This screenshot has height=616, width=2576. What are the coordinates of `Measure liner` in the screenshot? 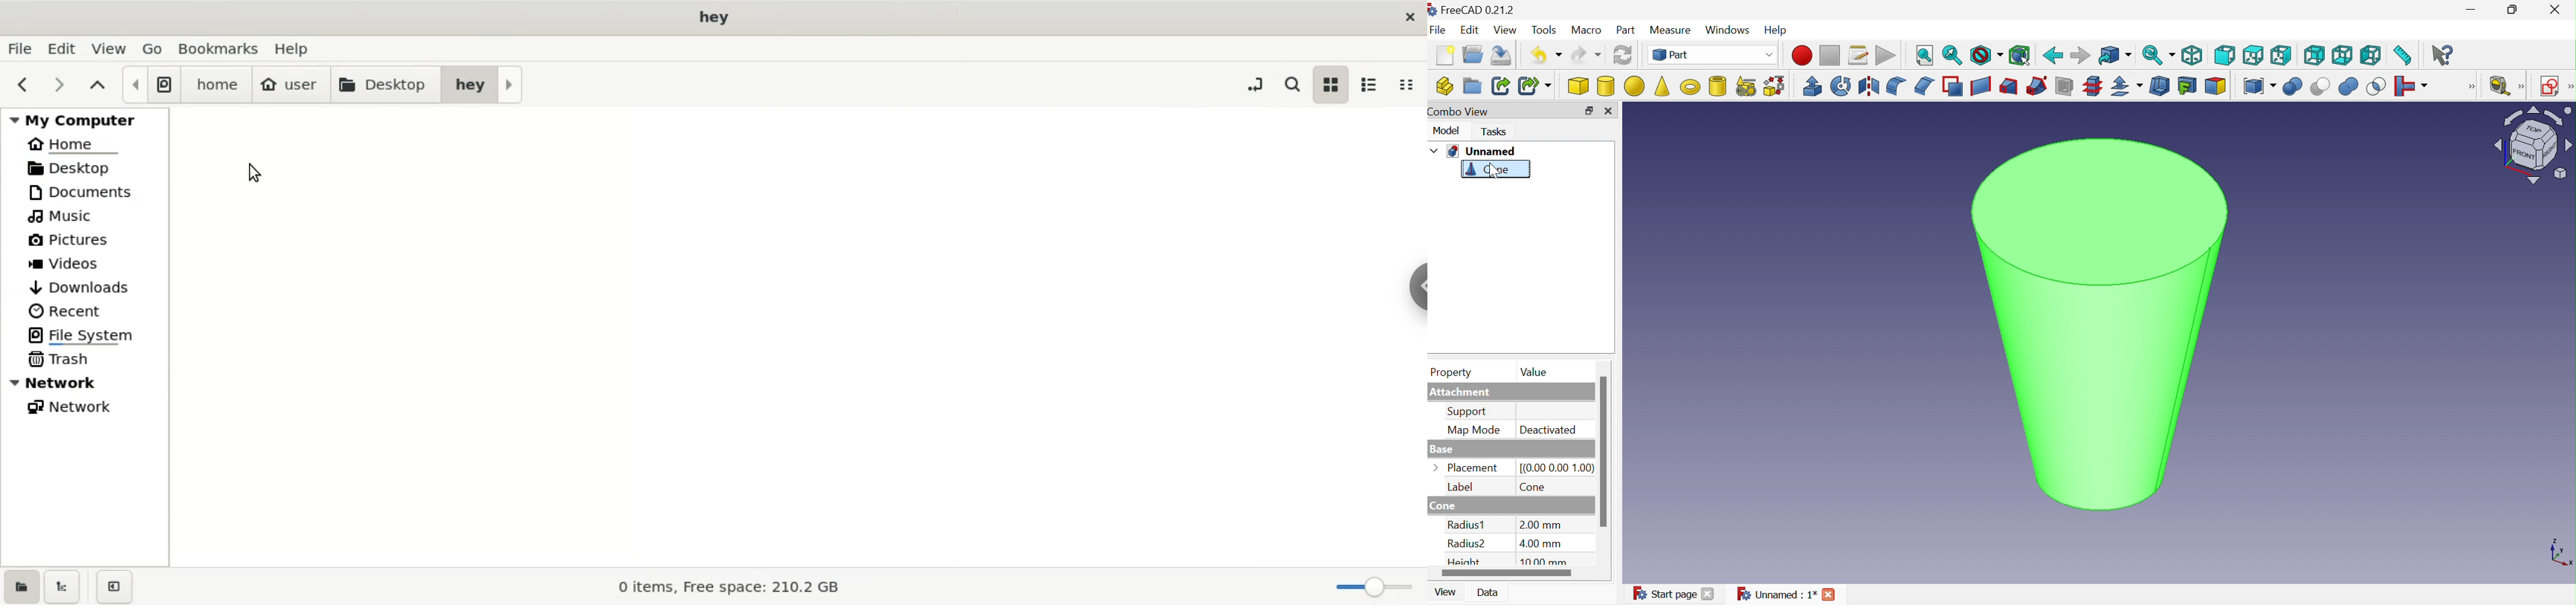 It's located at (2501, 85).